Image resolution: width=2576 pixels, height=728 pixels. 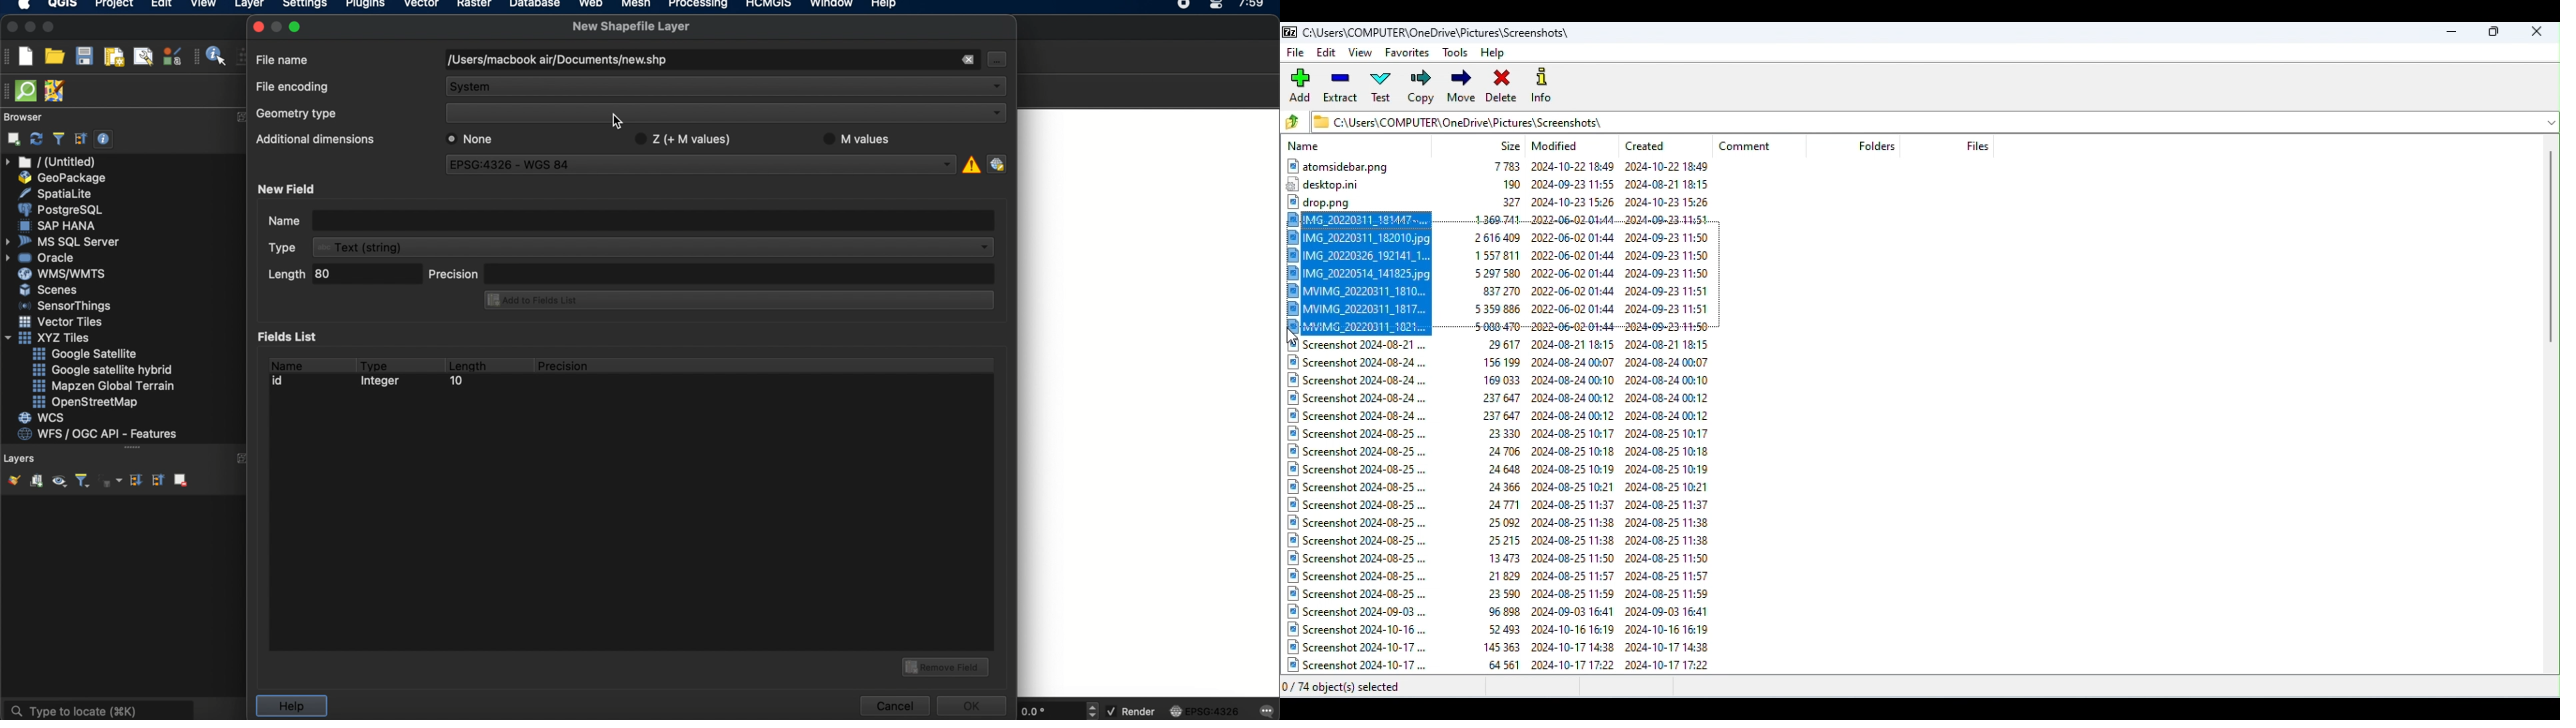 I want to click on was/wmts, so click(x=63, y=275).